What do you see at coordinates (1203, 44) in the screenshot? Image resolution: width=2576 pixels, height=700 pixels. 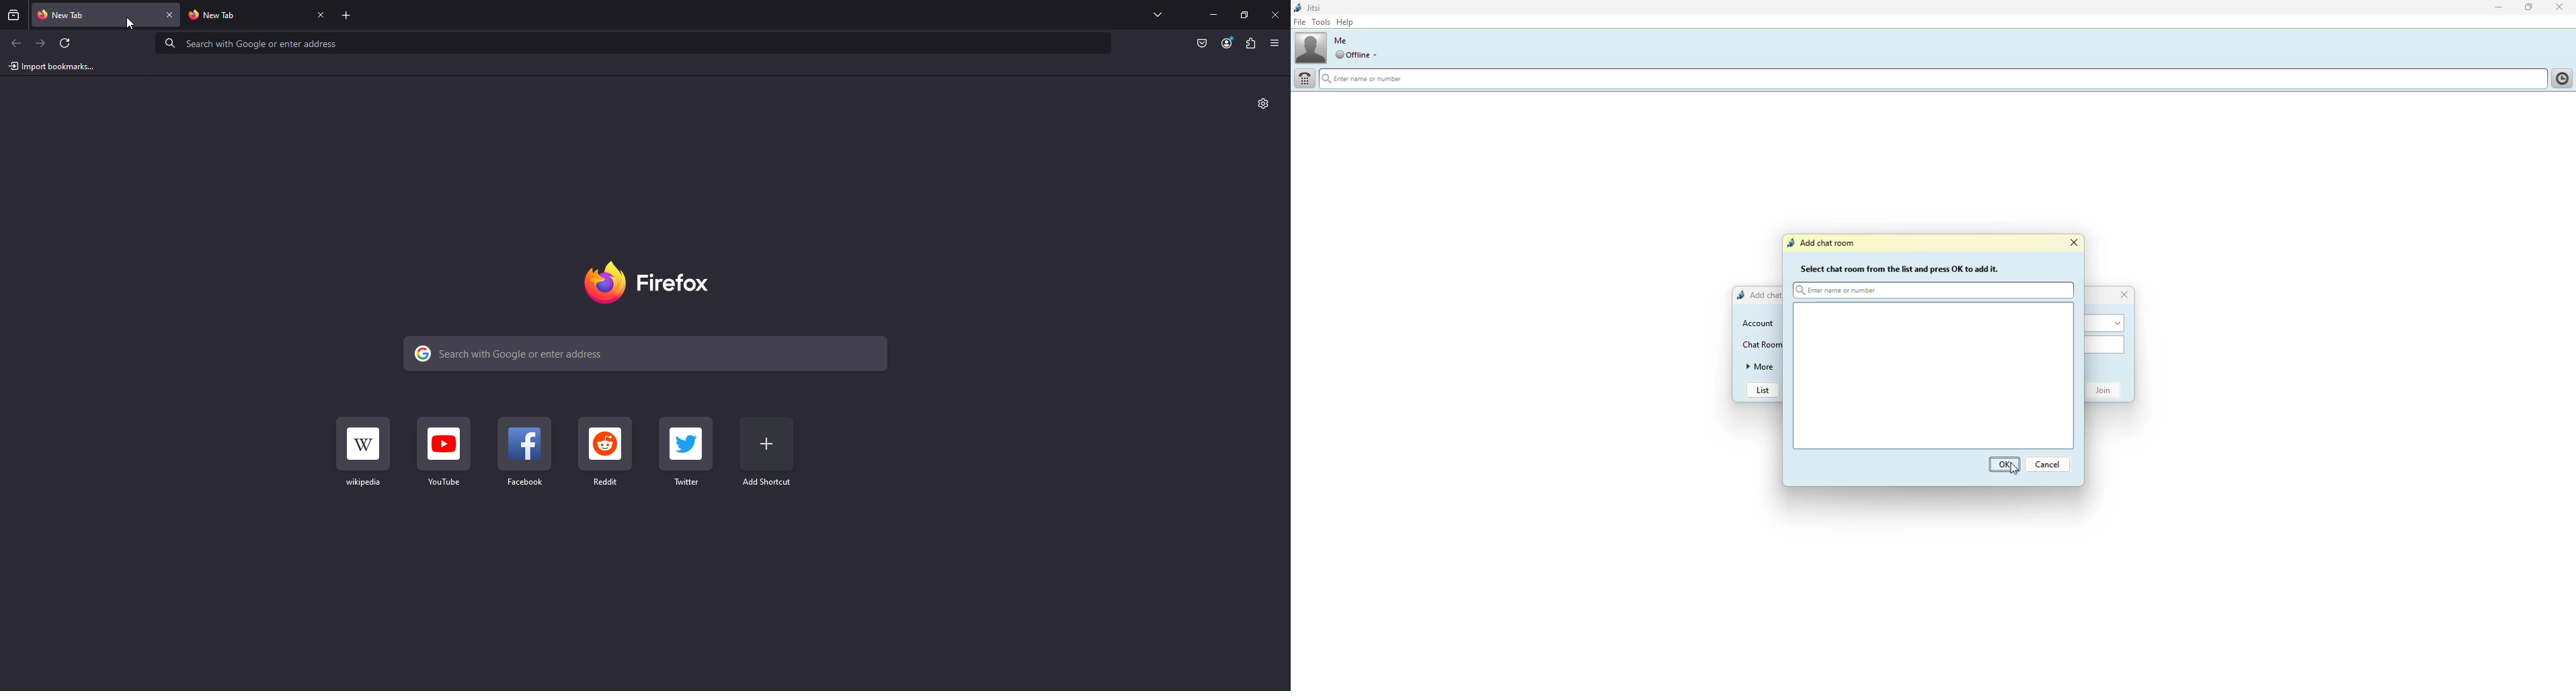 I see `Pocket` at bounding box center [1203, 44].